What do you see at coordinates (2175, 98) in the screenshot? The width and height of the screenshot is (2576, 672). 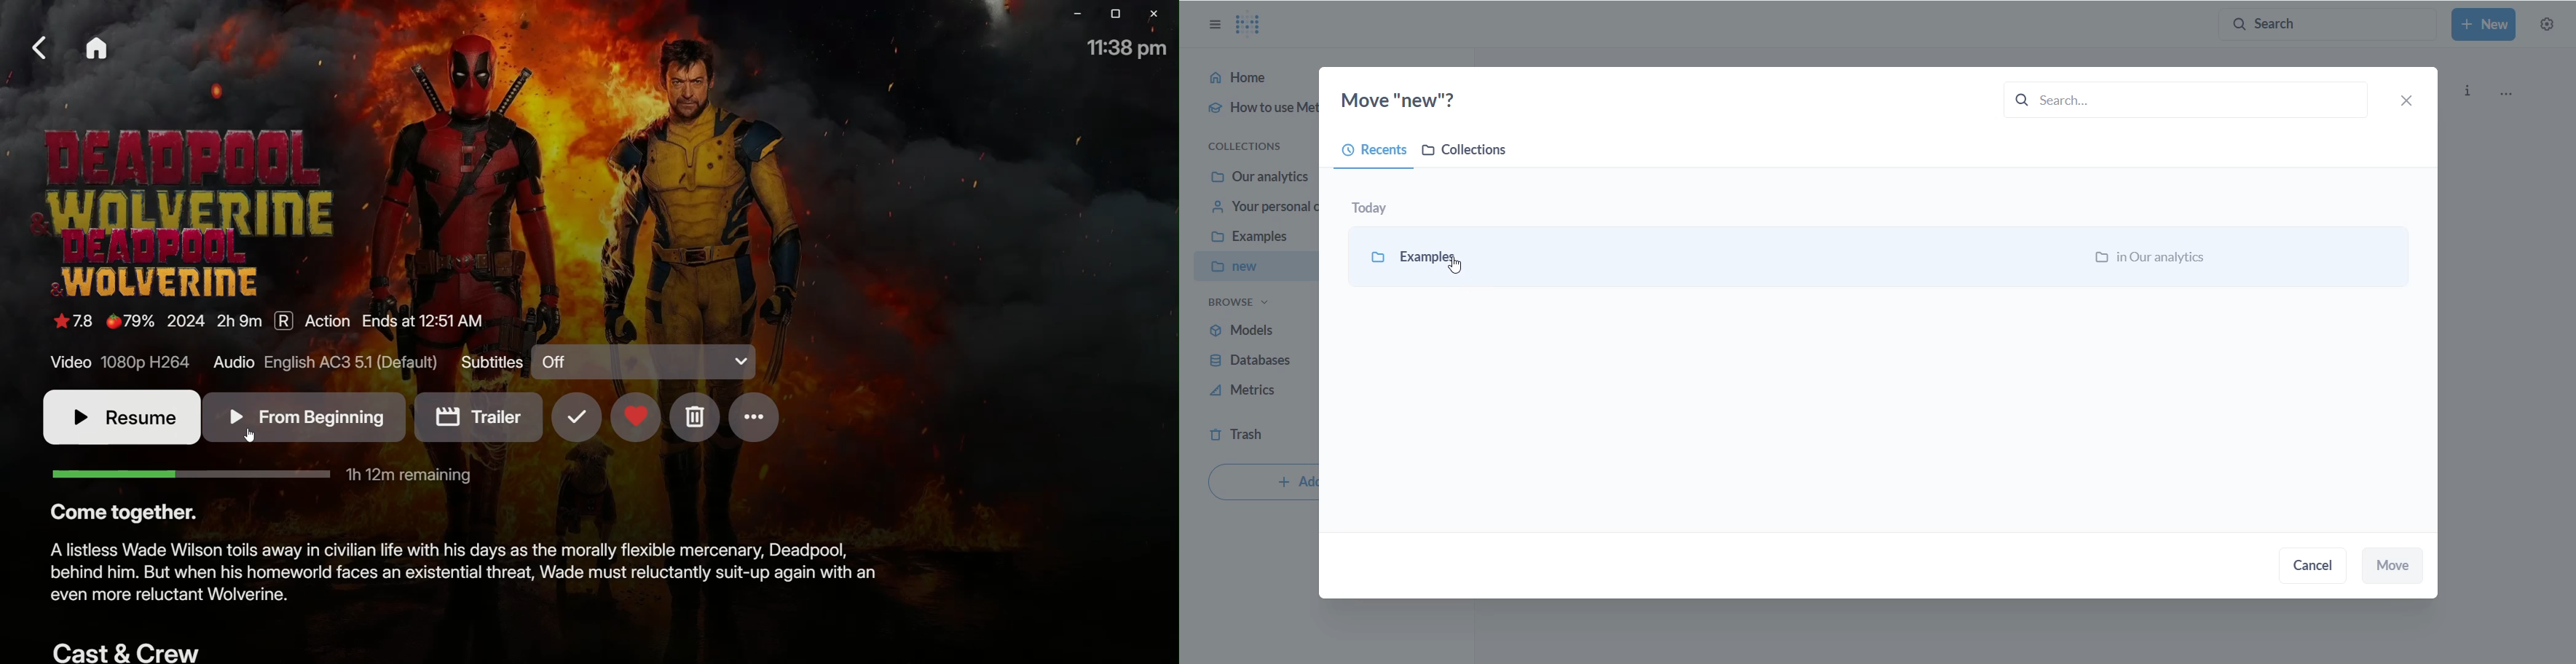 I see `SEARCH` at bounding box center [2175, 98].